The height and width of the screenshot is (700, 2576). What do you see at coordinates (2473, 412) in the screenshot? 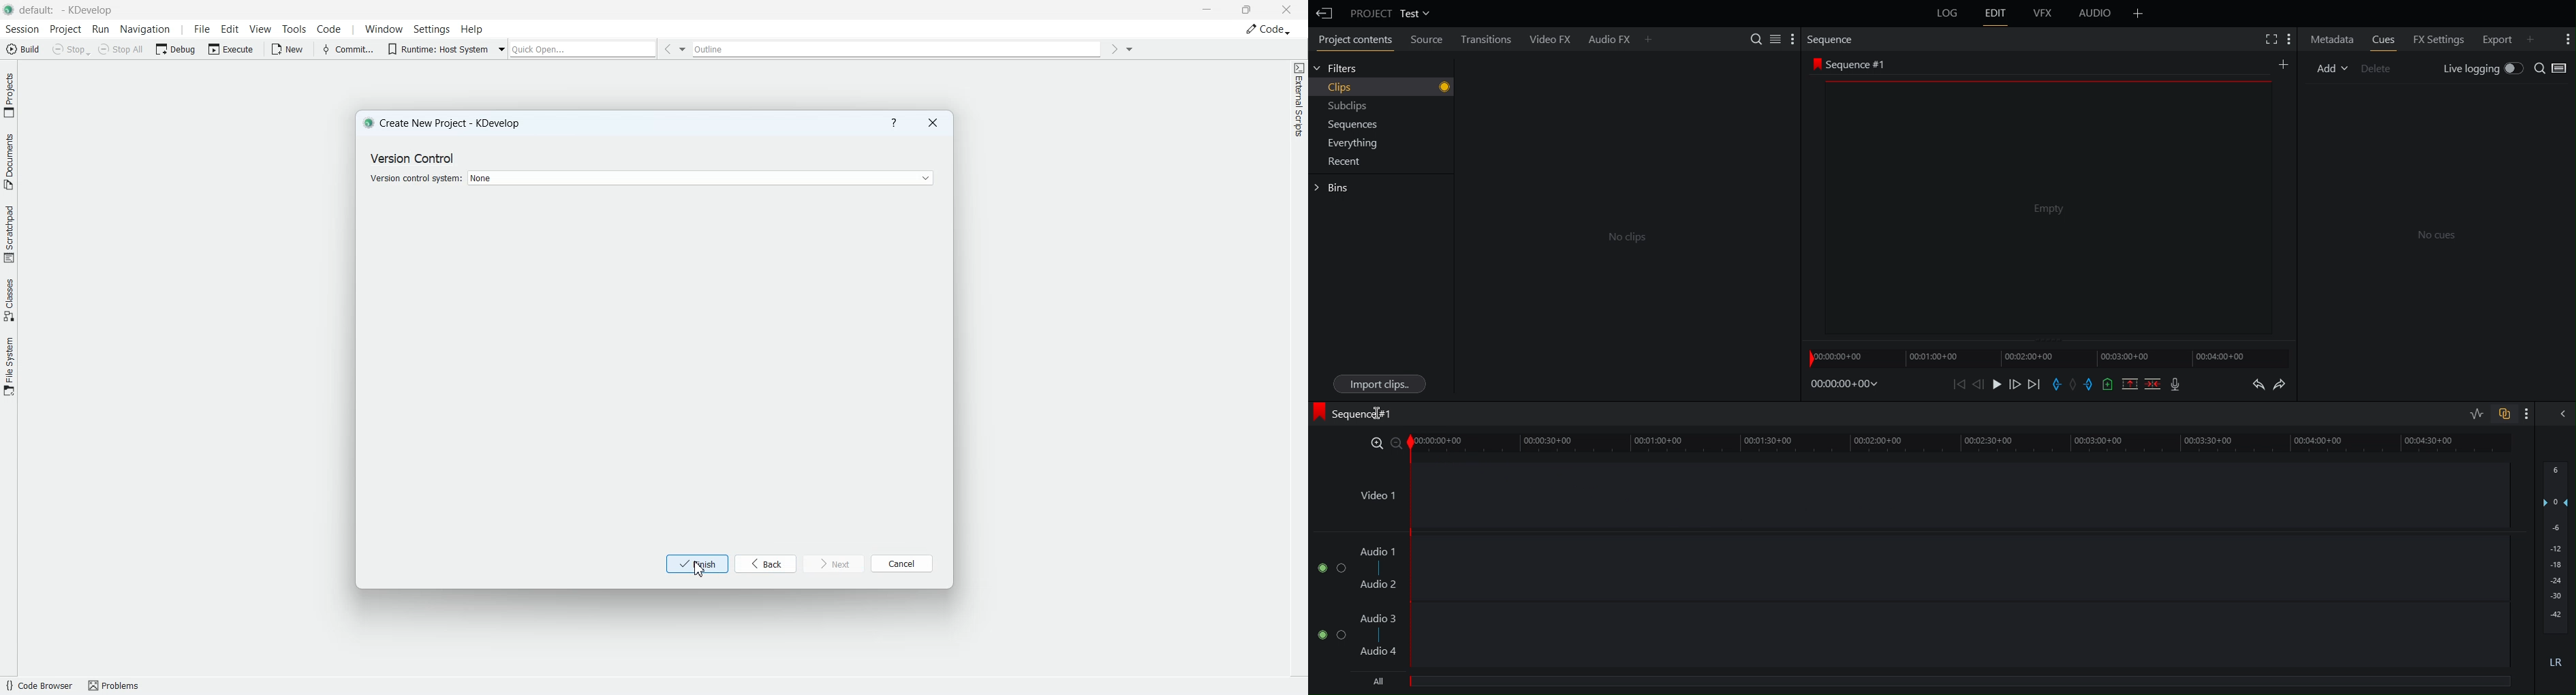
I see `Toggle audio levels editing` at bounding box center [2473, 412].